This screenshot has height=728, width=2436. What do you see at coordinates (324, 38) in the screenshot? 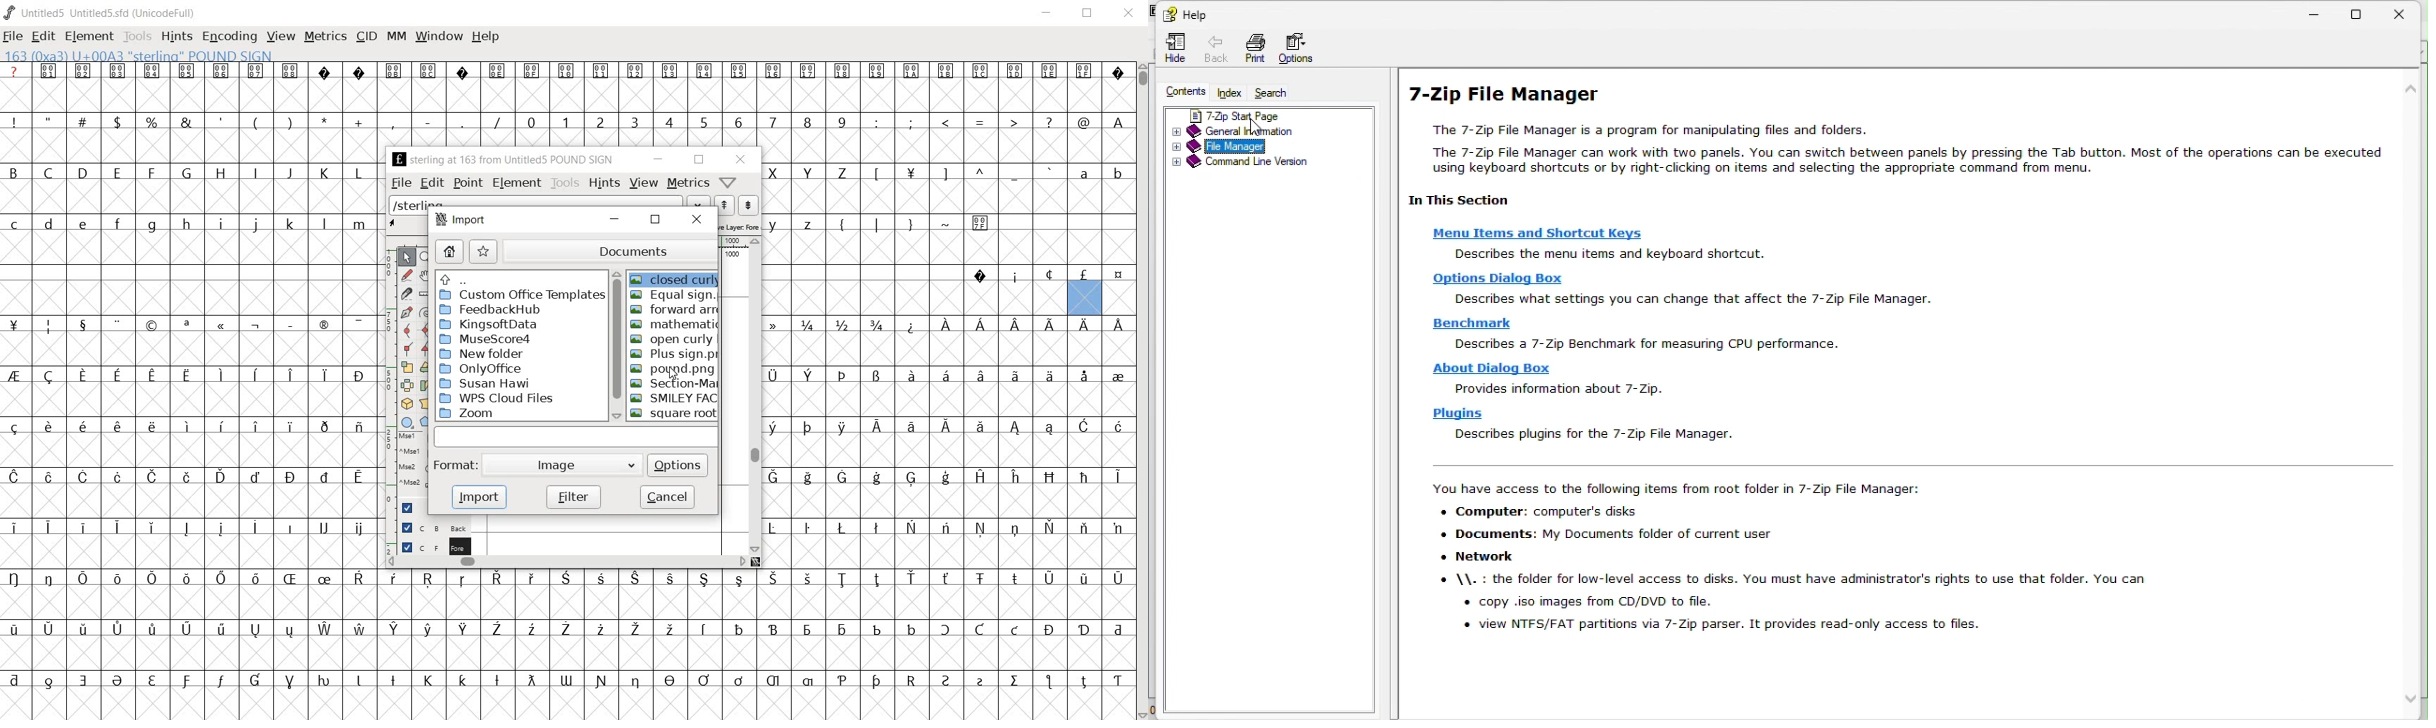
I see `METRICS` at bounding box center [324, 38].